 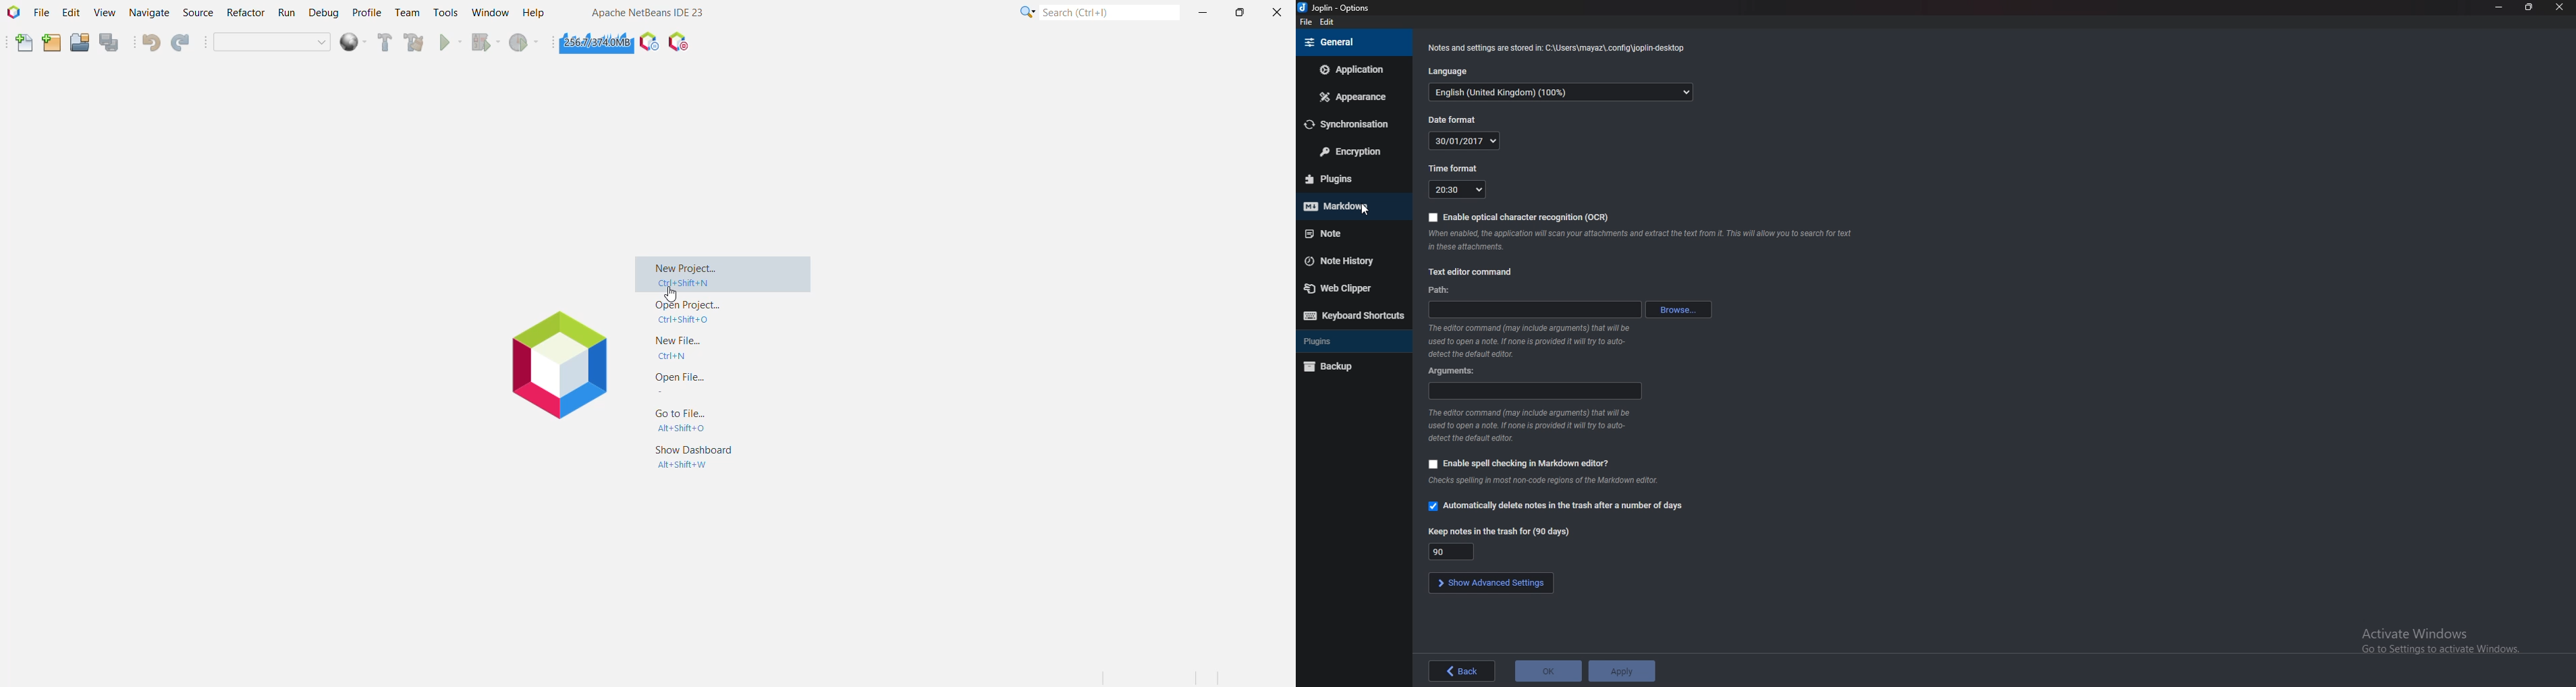 I want to click on browse, so click(x=1683, y=311).